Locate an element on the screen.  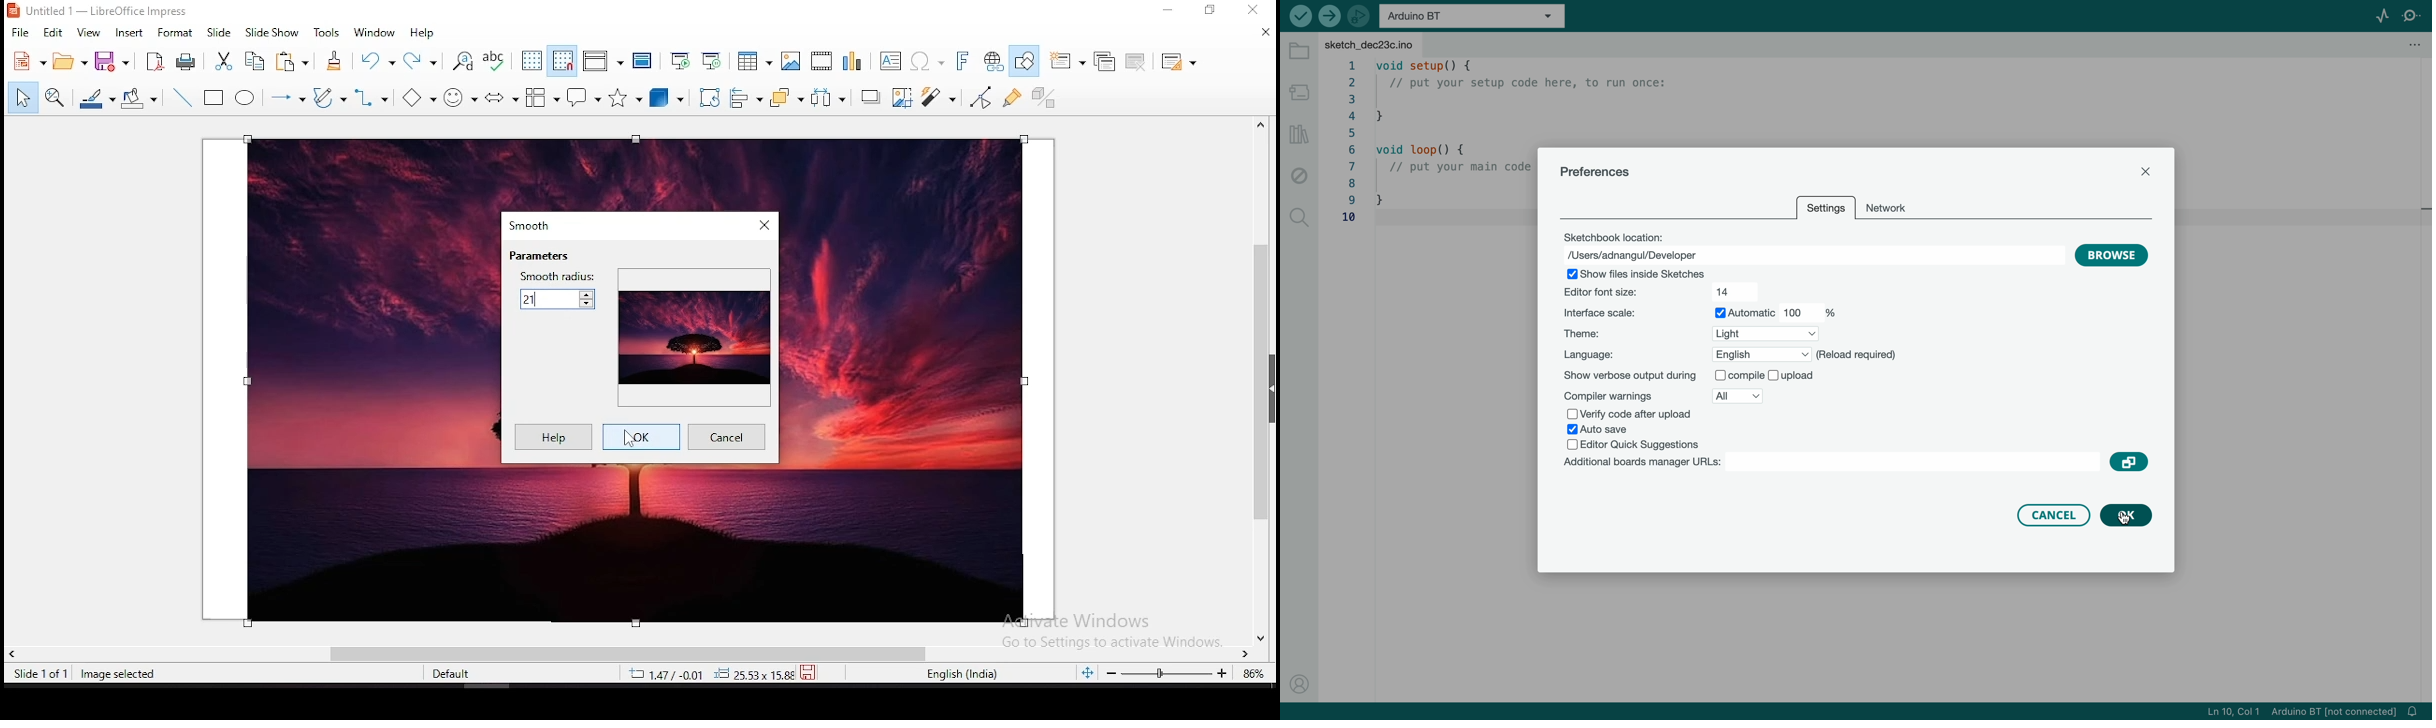
cut is located at coordinates (224, 61).